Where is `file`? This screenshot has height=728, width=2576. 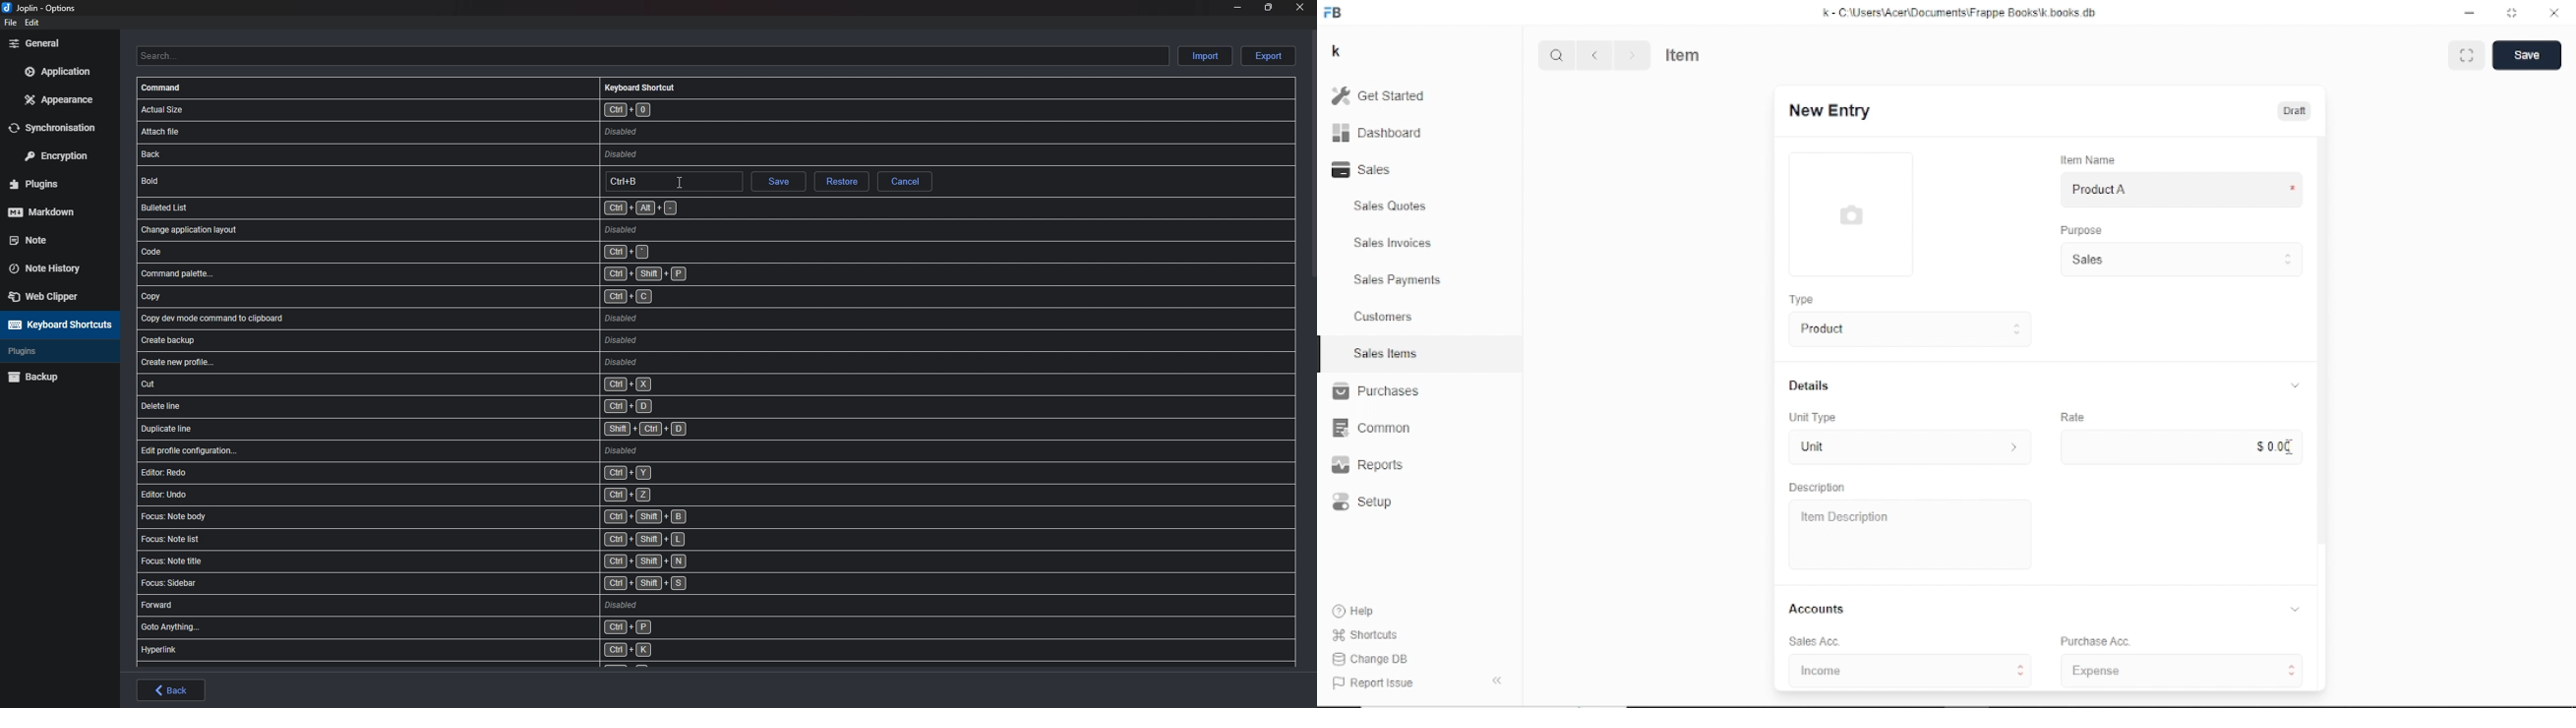 file is located at coordinates (9, 23).